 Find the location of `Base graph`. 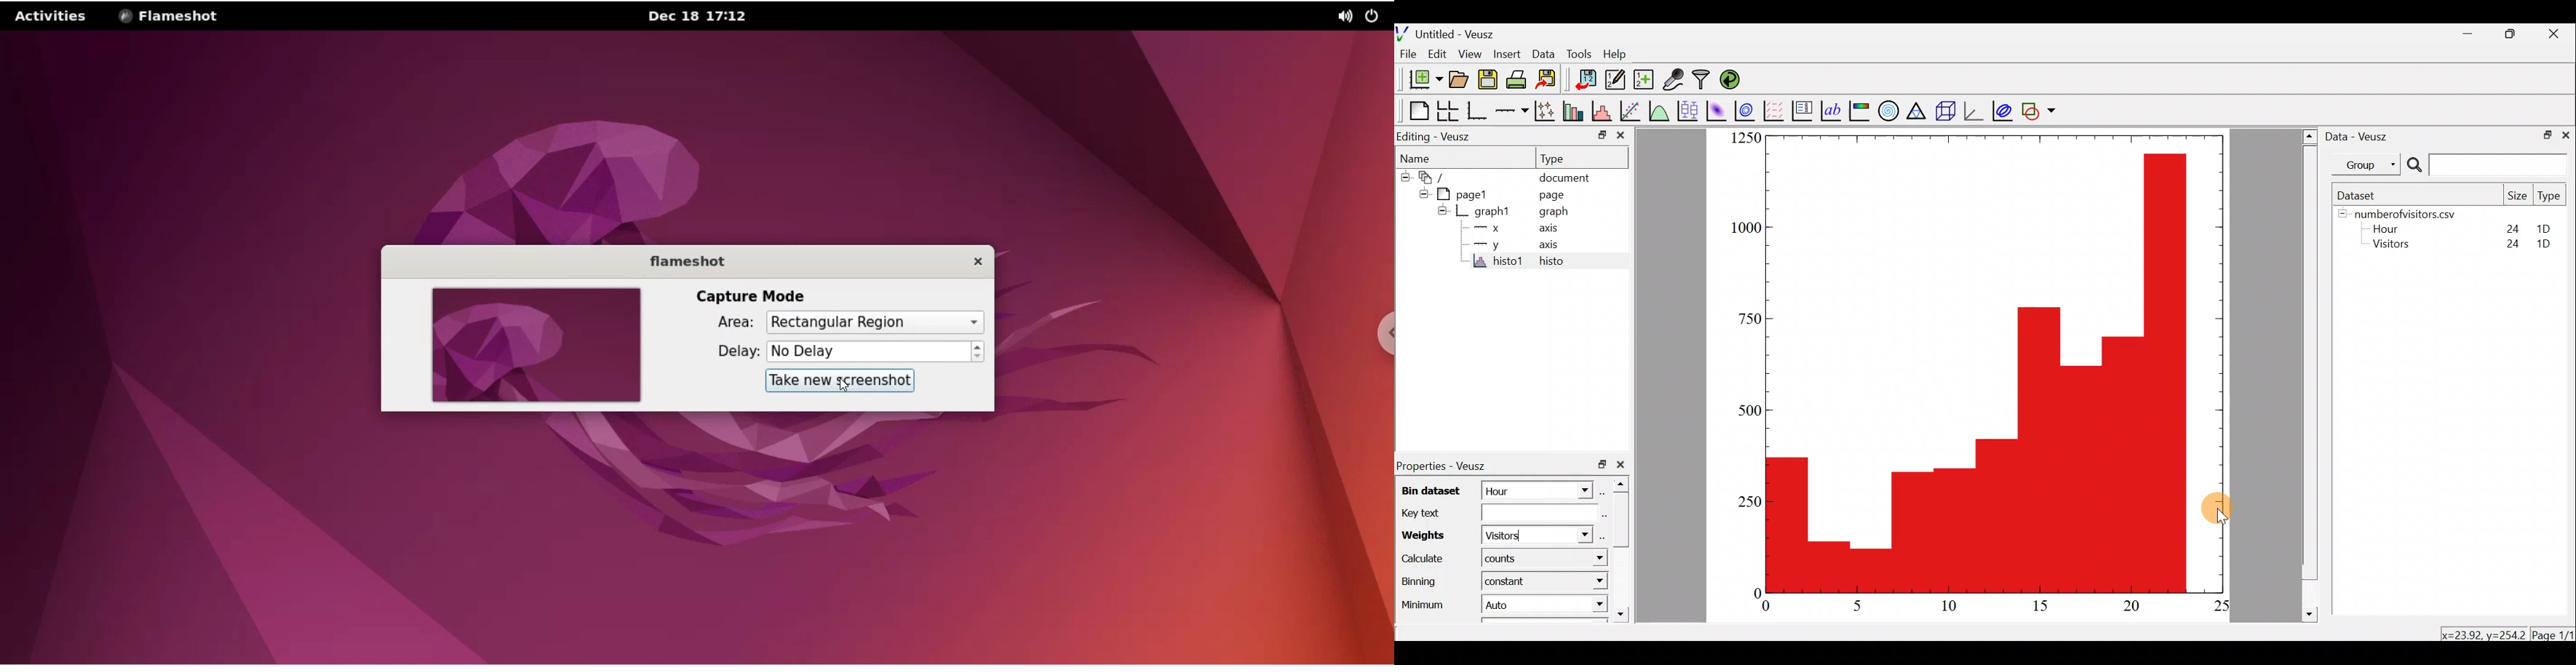

Base graph is located at coordinates (1478, 111).